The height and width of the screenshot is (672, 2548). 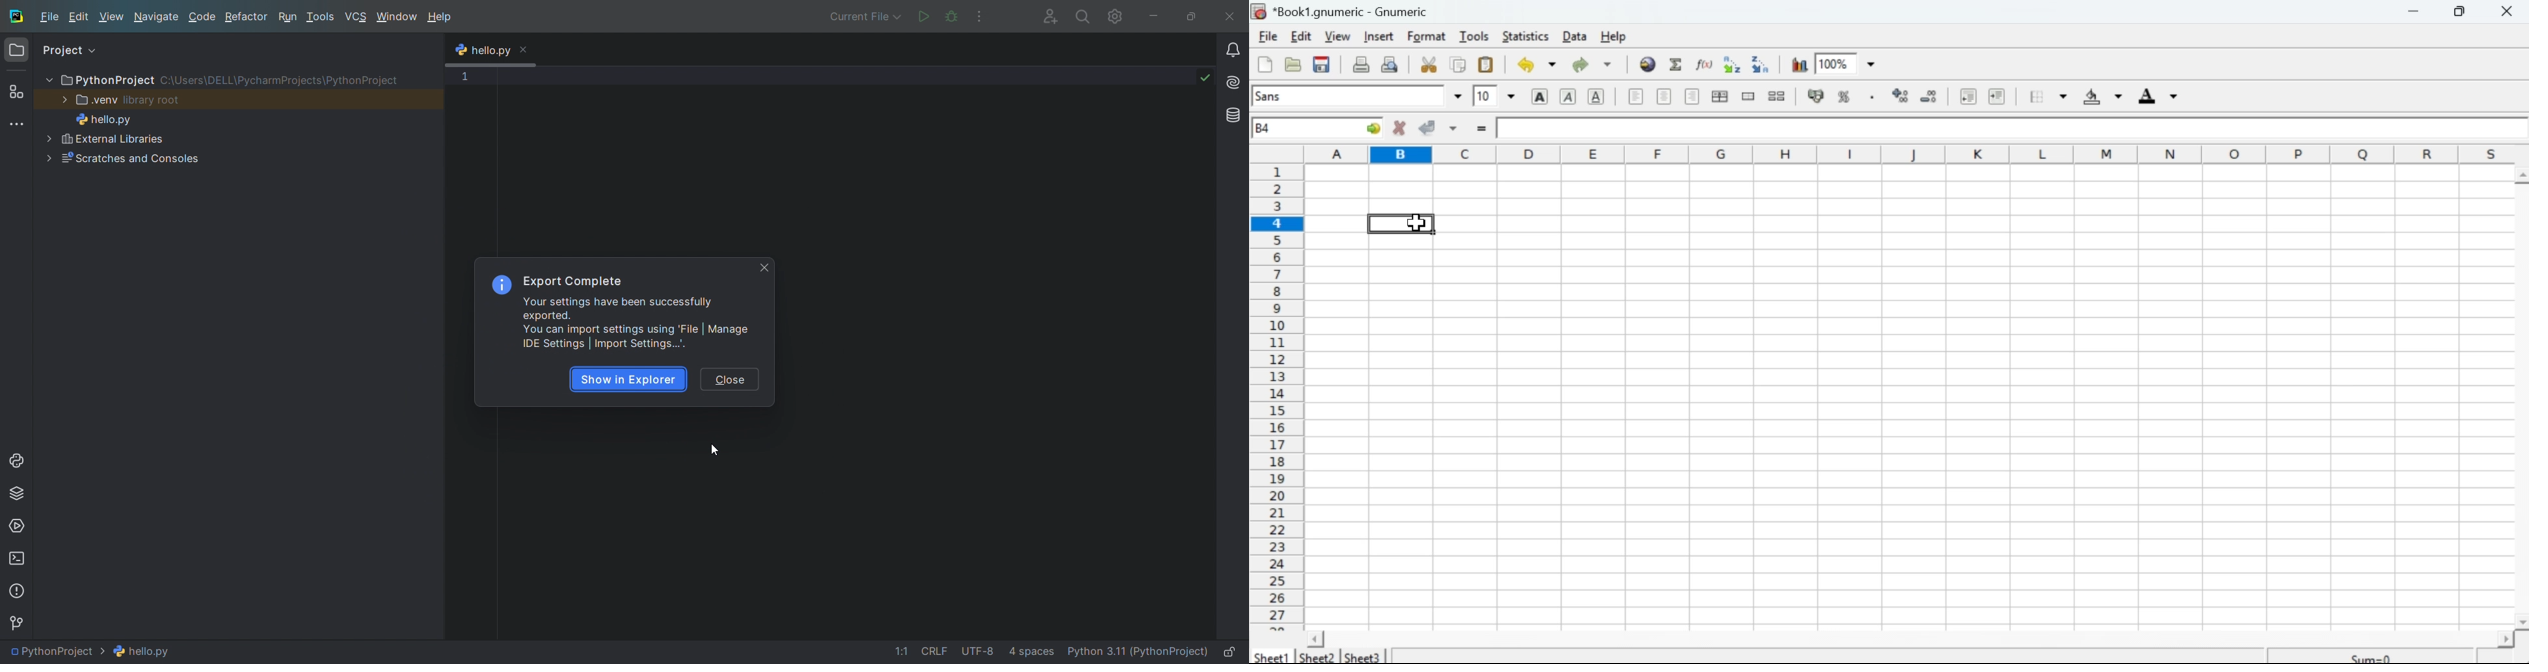 What do you see at coordinates (16, 528) in the screenshot?
I see `services` at bounding box center [16, 528].